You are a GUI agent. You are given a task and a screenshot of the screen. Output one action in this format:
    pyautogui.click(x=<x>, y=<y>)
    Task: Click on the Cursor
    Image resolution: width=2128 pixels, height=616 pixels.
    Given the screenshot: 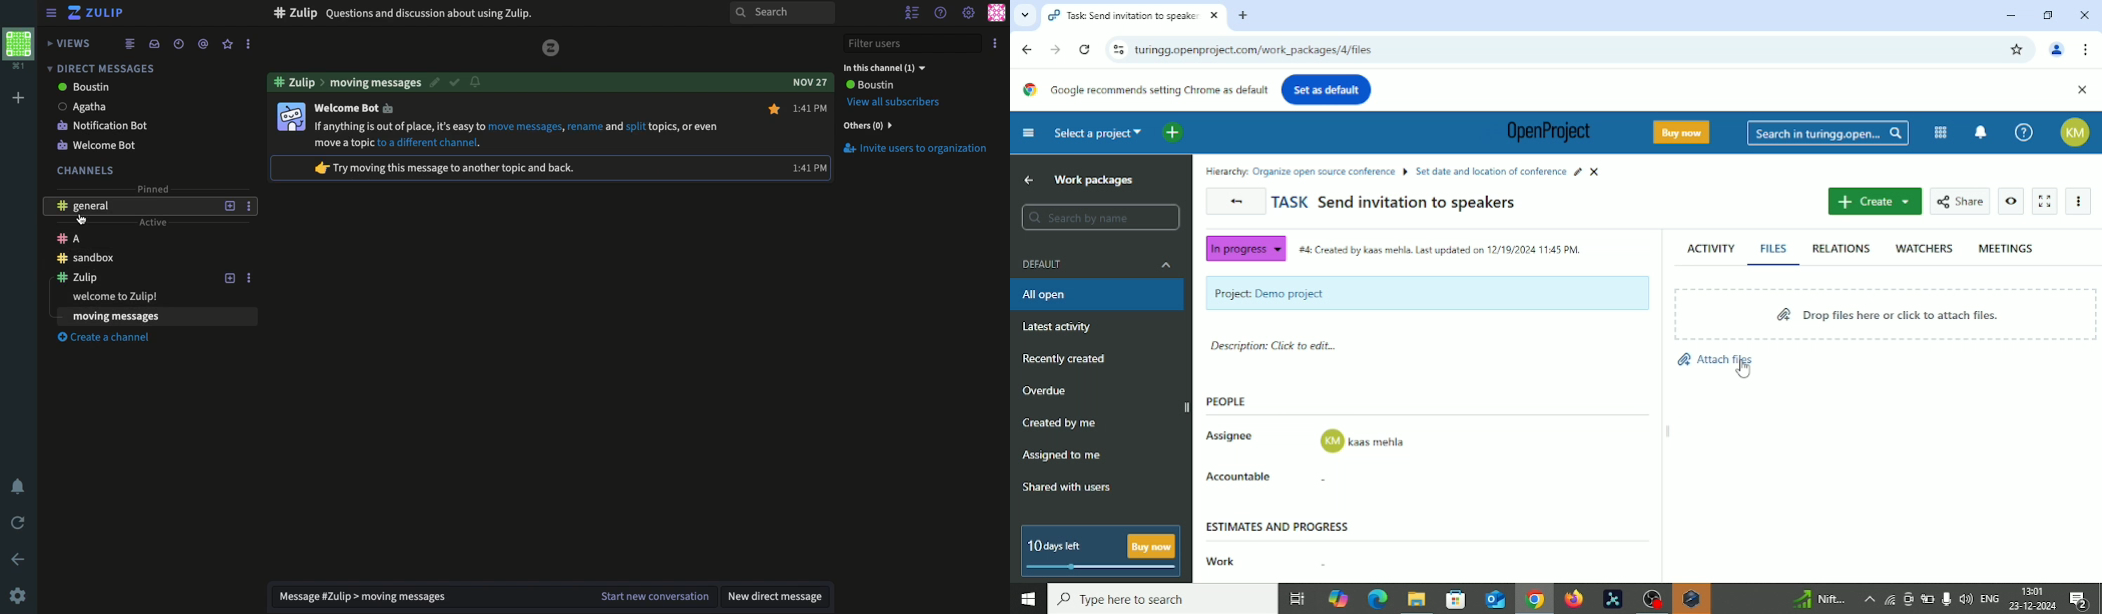 What is the action you would take?
    pyautogui.click(x=81, y=219)
    